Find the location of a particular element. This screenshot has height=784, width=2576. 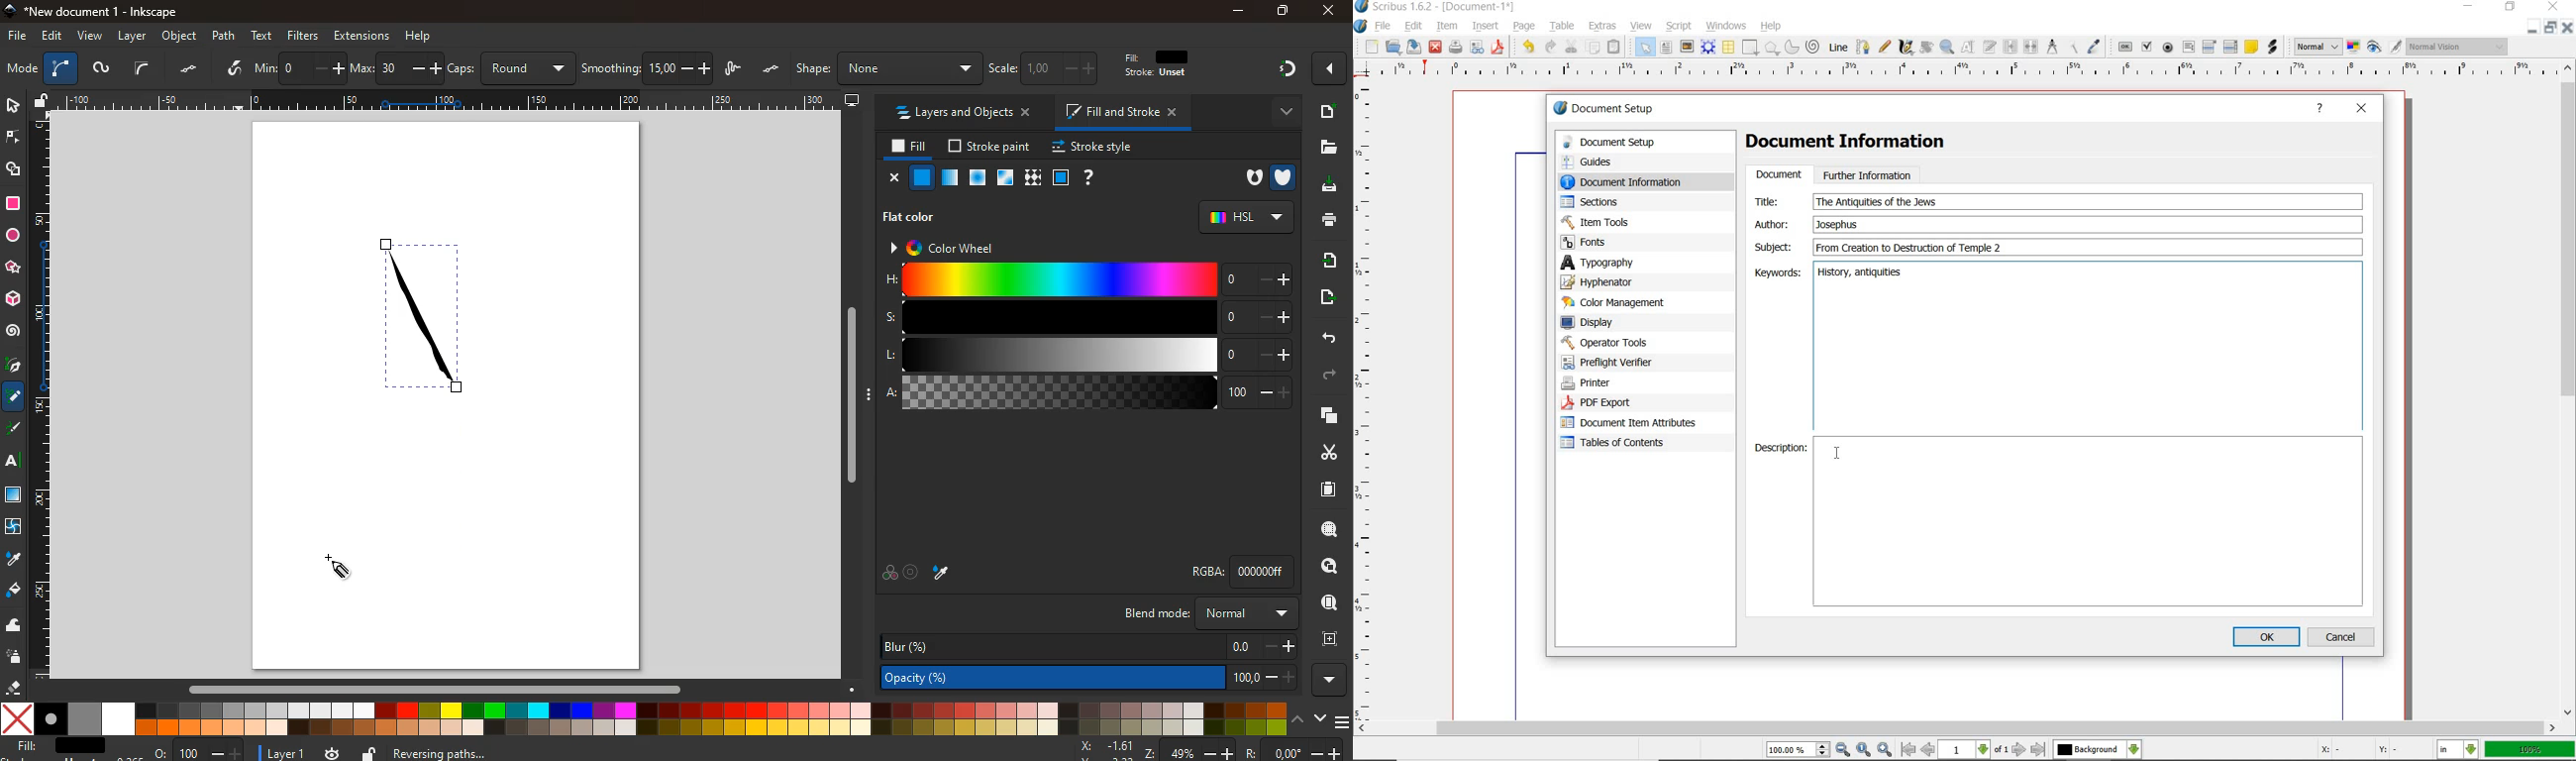

Keywords: is located at coordinates (1776, 273).